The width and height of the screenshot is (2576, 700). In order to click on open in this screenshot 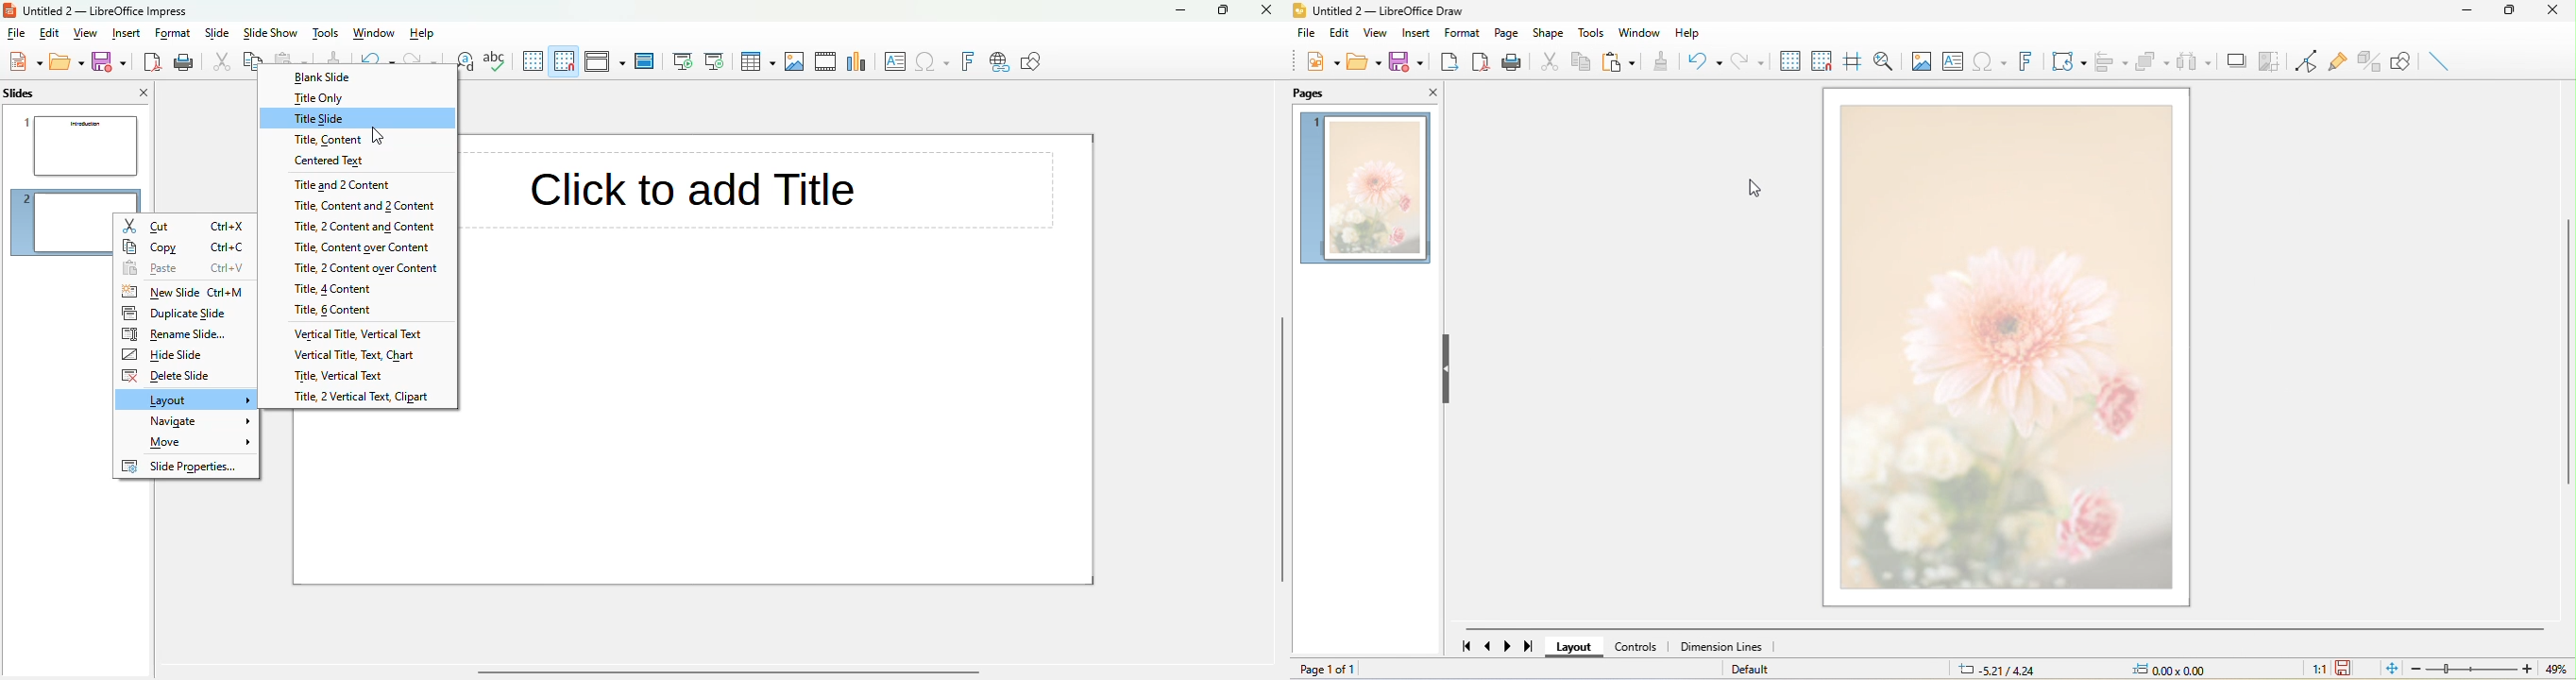, I will do `click(67, 61)`.